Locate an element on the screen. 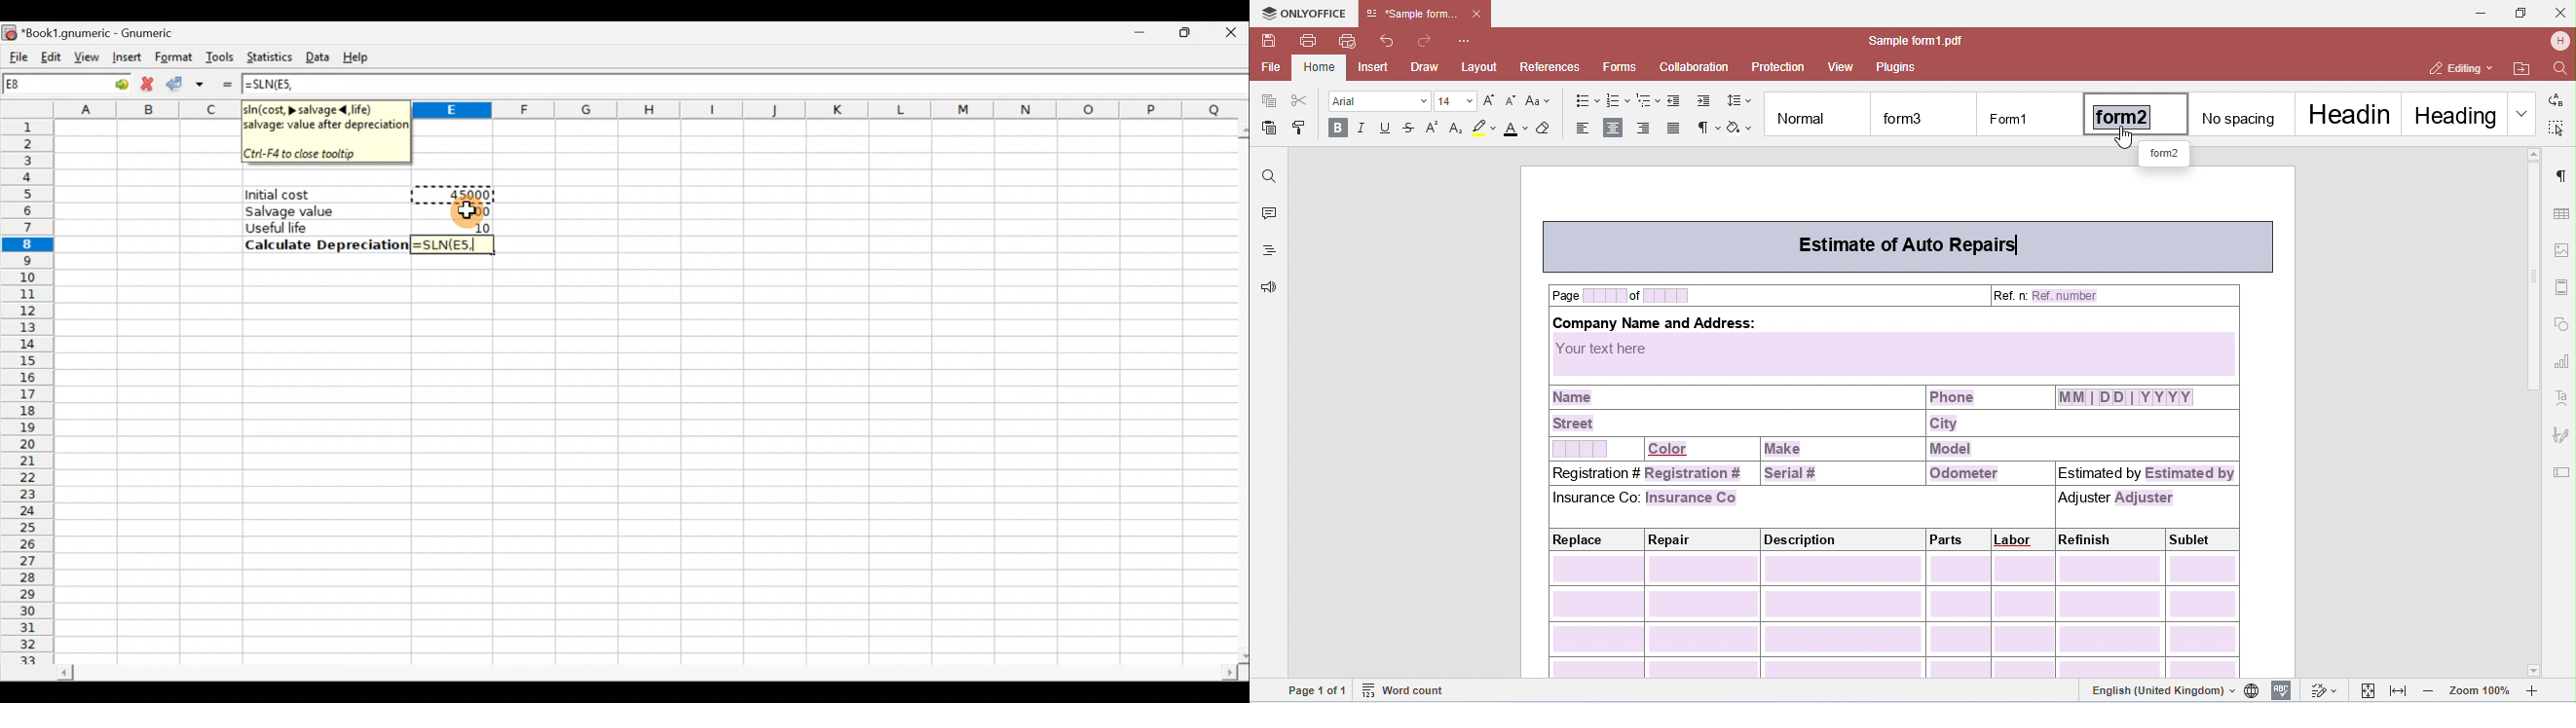  =SLN(E5, is located at coordinates (277, 85).